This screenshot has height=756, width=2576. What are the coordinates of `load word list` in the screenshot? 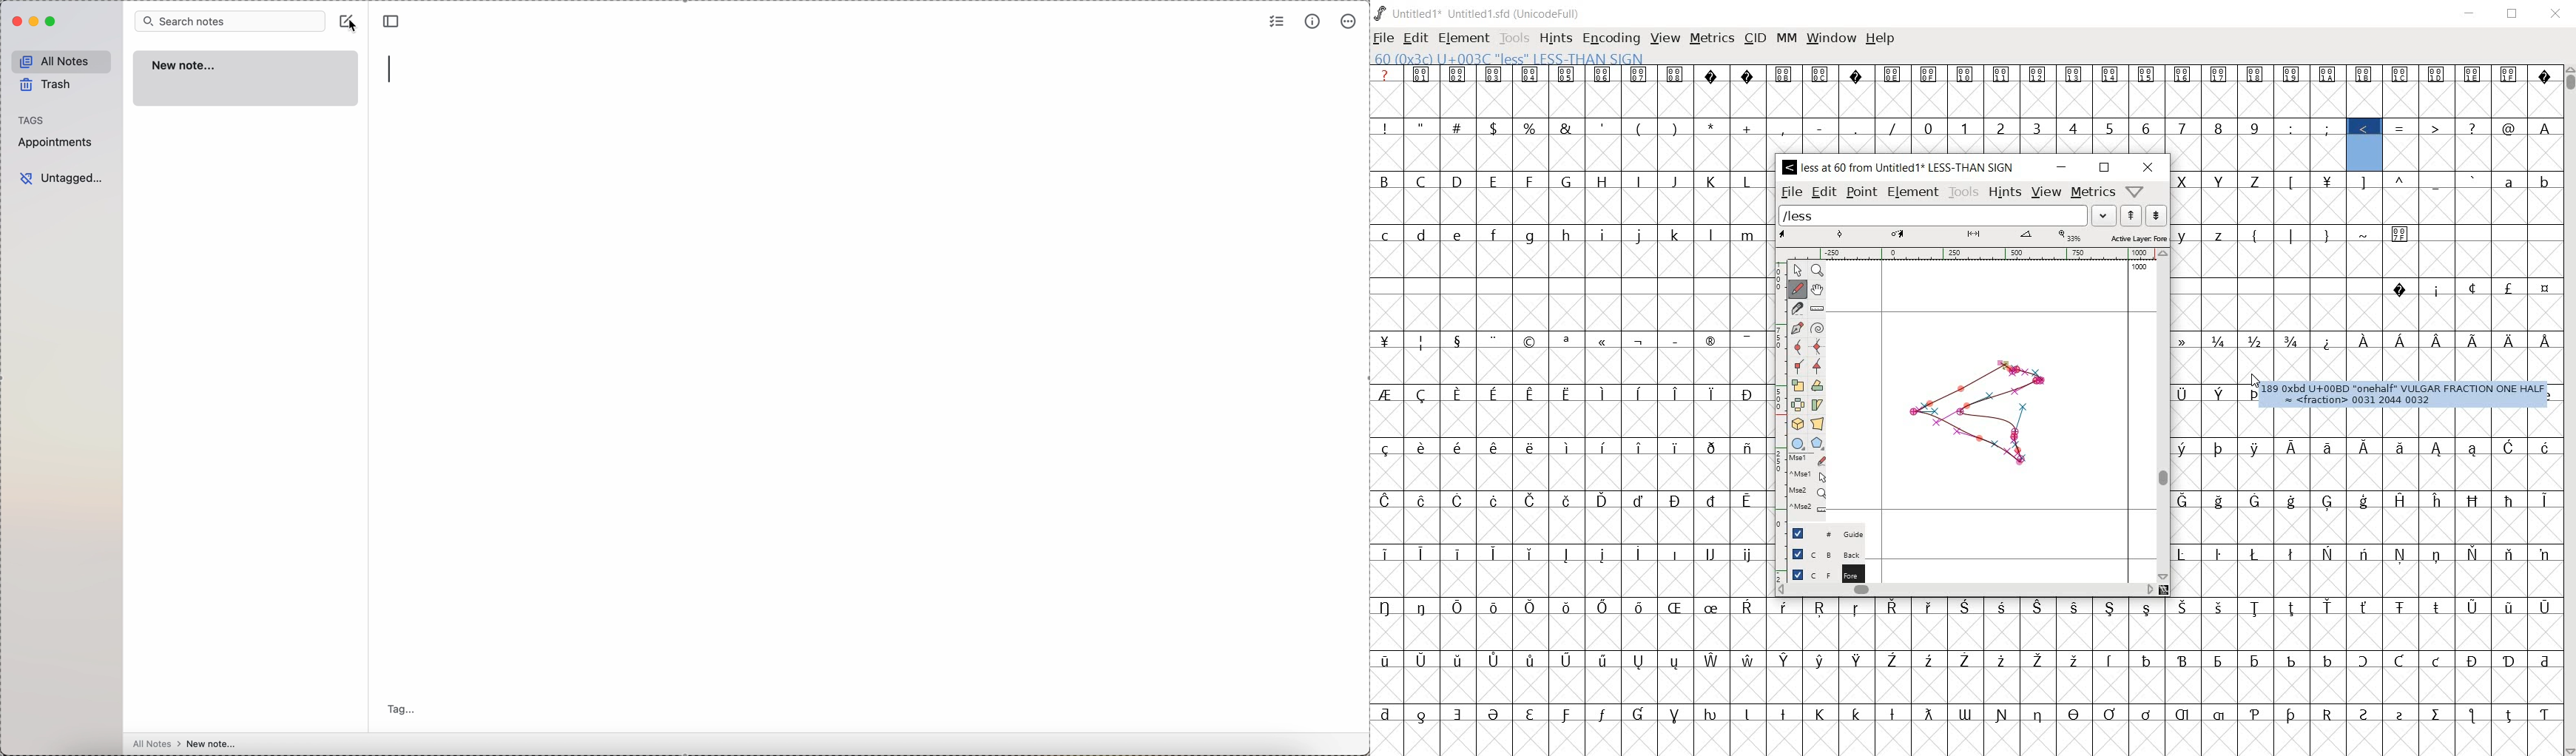 It's located at (1947, 215).